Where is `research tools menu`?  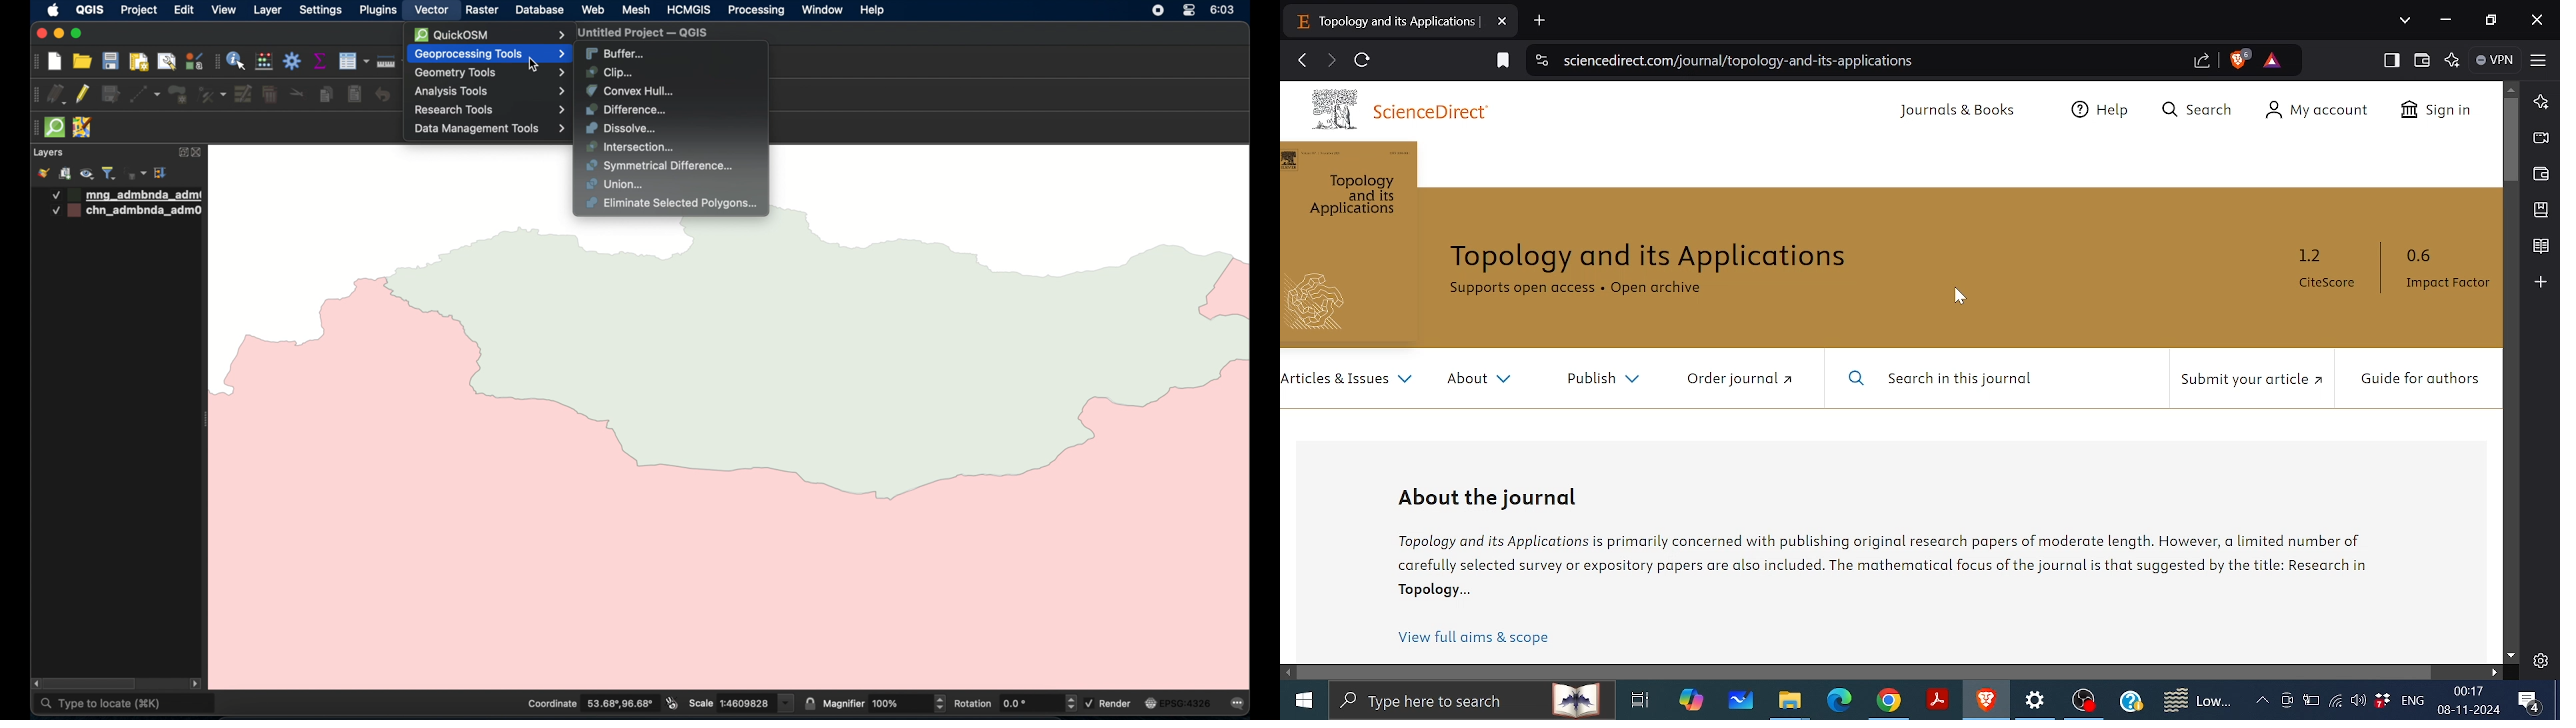
research tools menu is located at coordinates (490, 110).